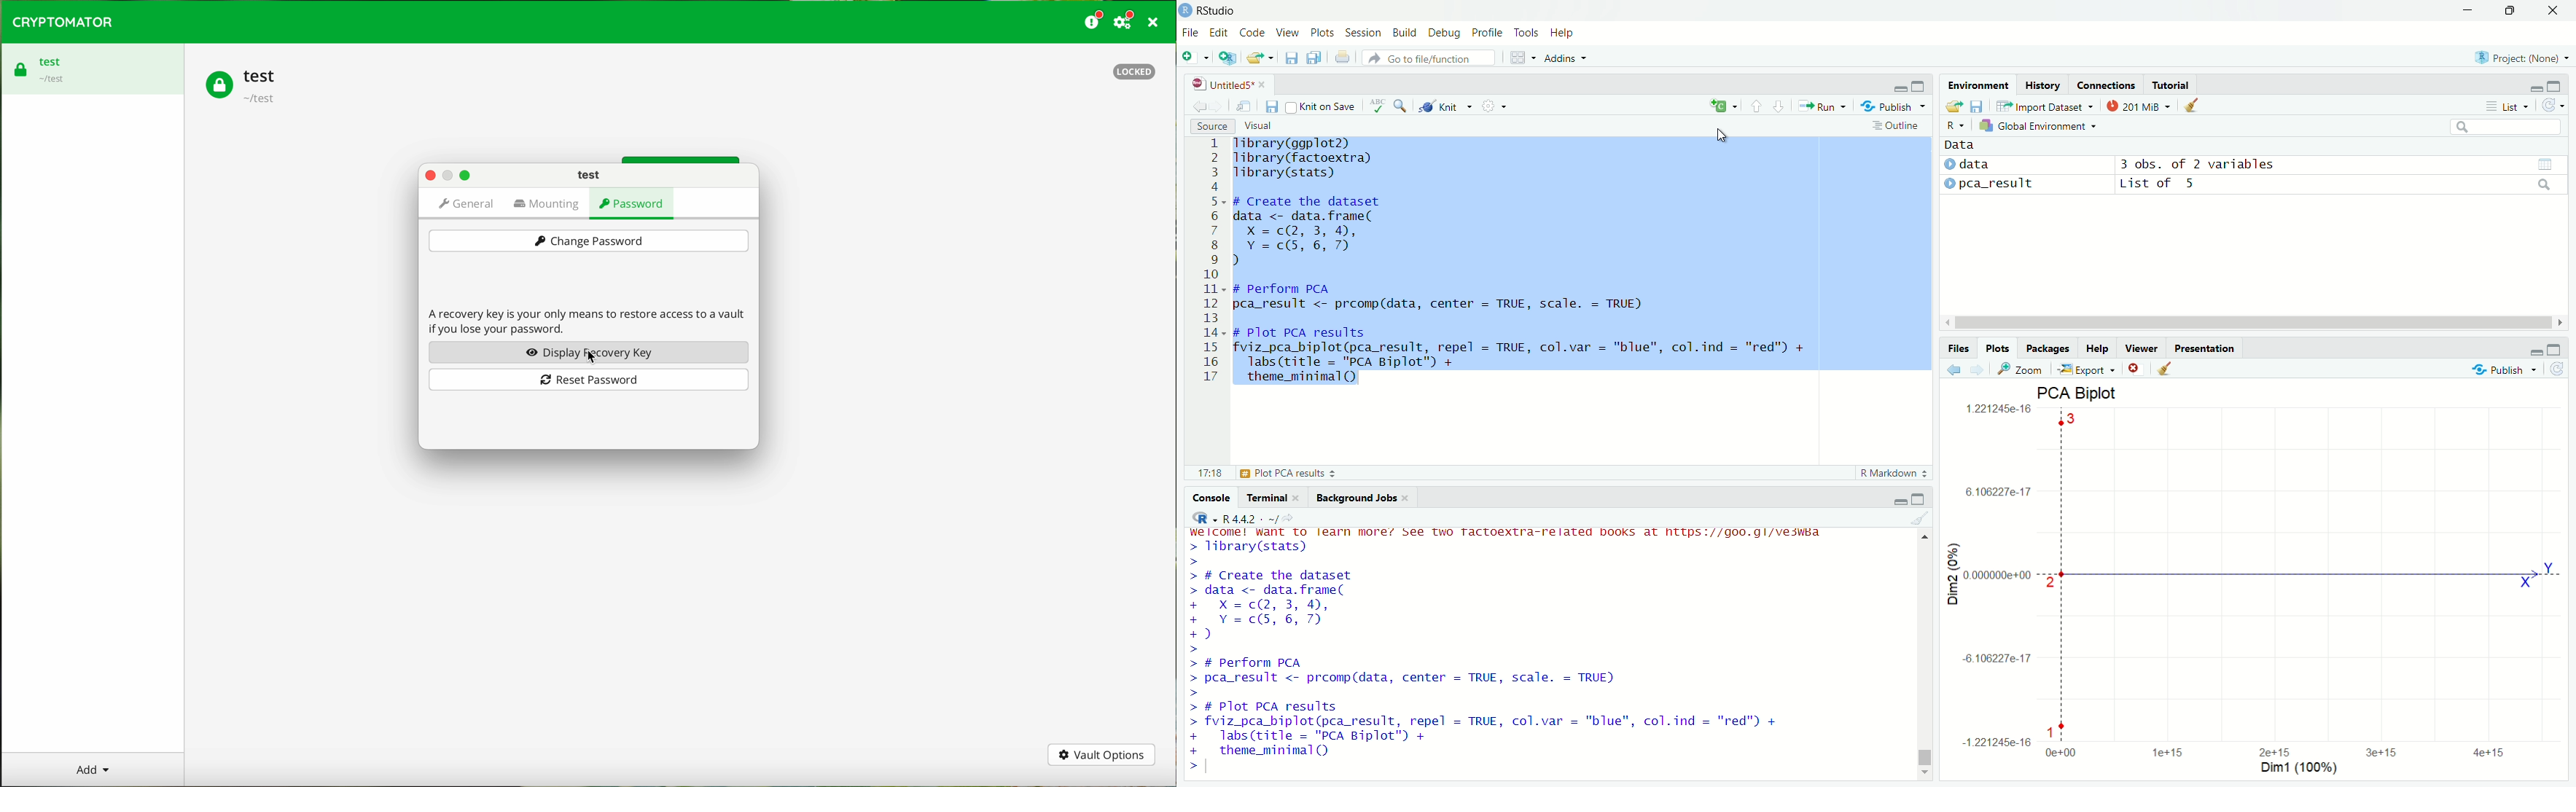 The image size is (2576, 812). What do you see at coordinates (1212, 261) in the screenshot?
I see `line number` at bounding box center [1212, 261].